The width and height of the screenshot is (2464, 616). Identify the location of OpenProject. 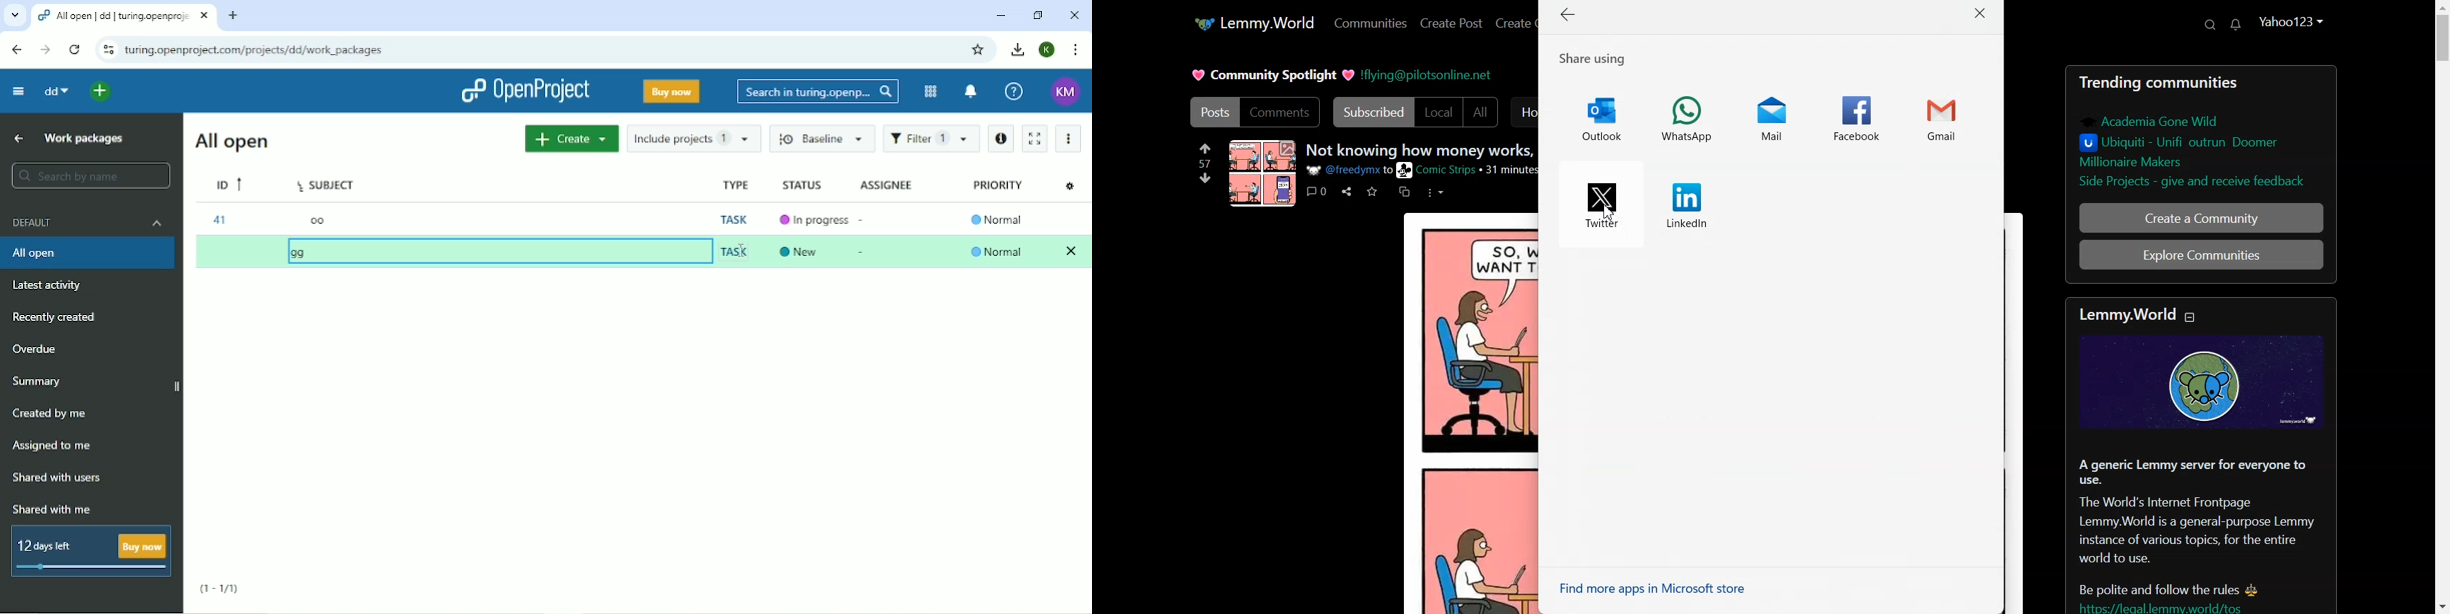
(524, 92).